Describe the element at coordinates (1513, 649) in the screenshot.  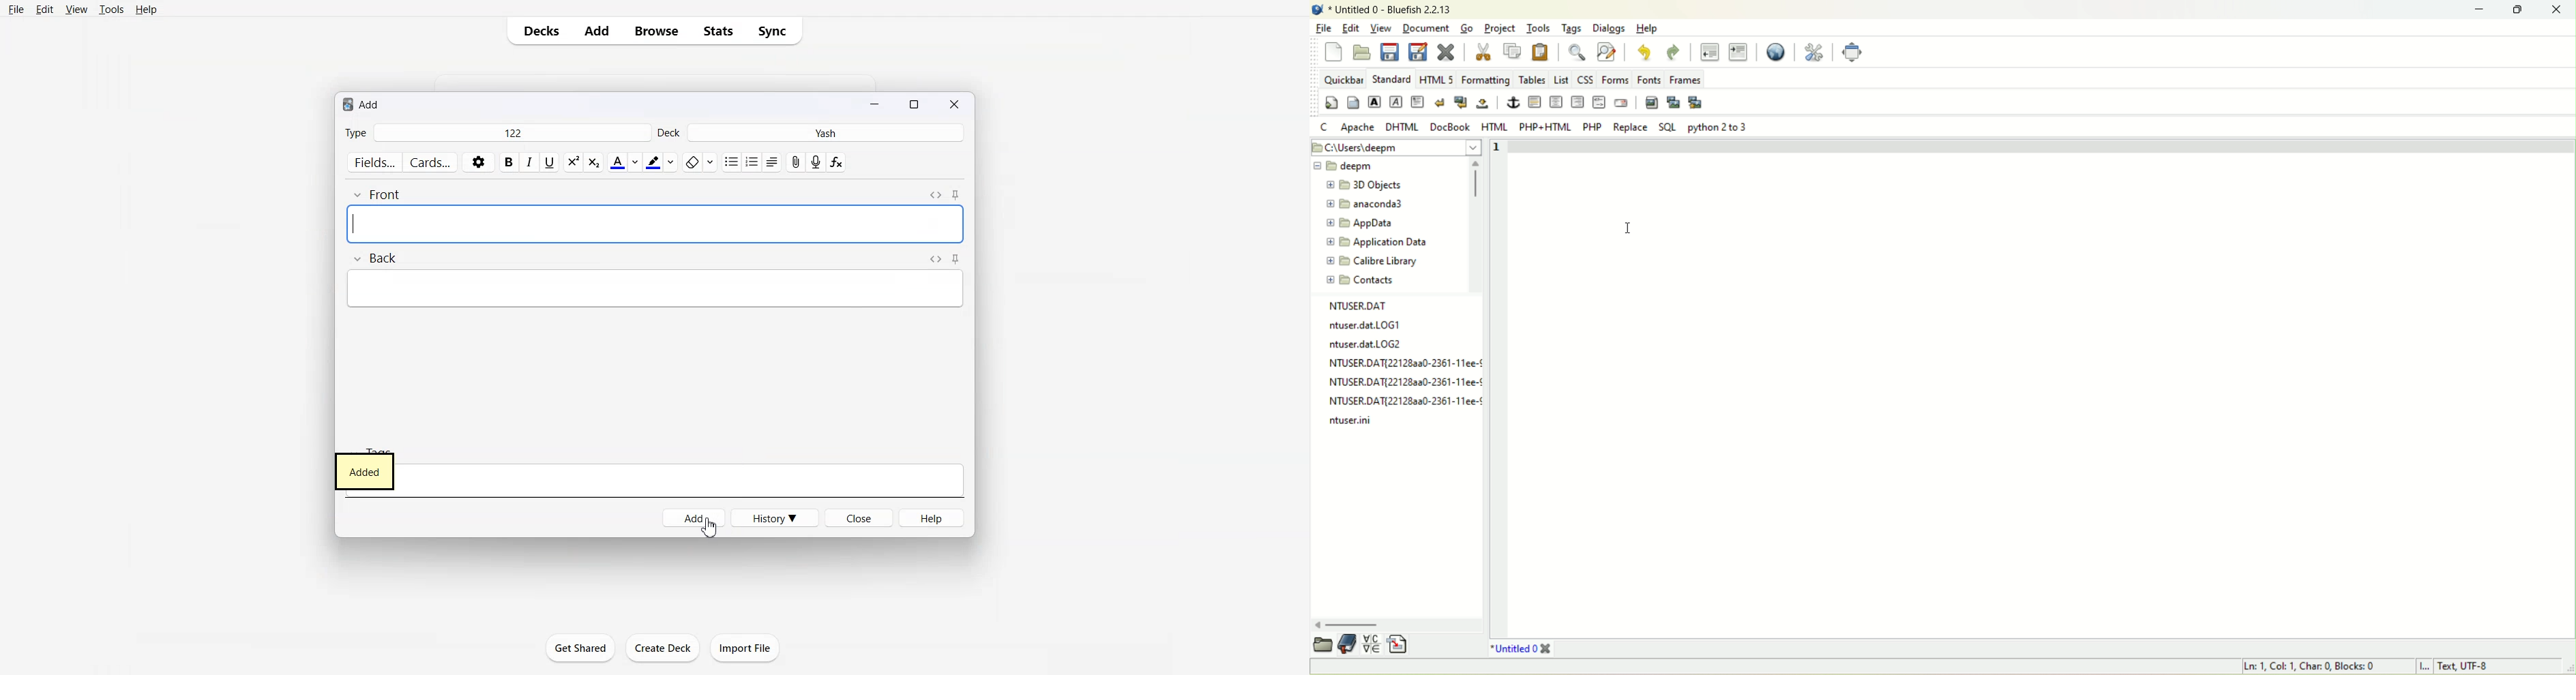
I see `document tab` at that location.